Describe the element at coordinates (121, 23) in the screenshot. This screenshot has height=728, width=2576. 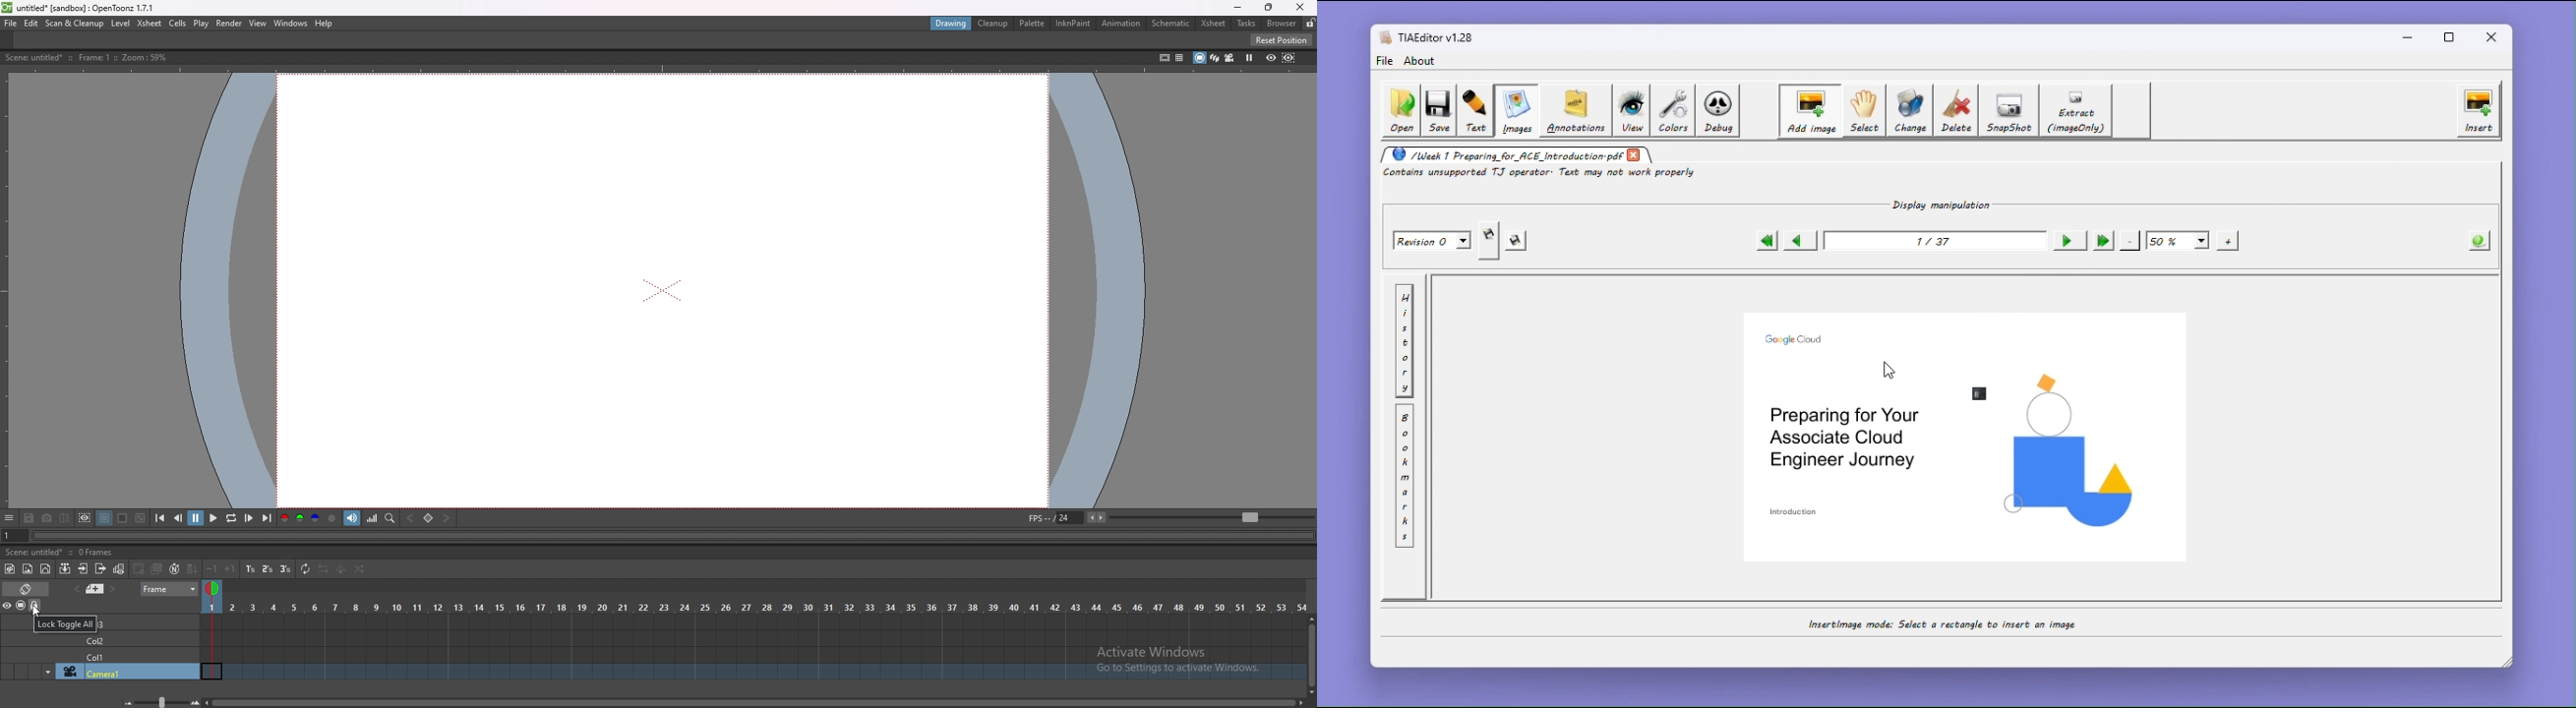
I see `level` at that location.